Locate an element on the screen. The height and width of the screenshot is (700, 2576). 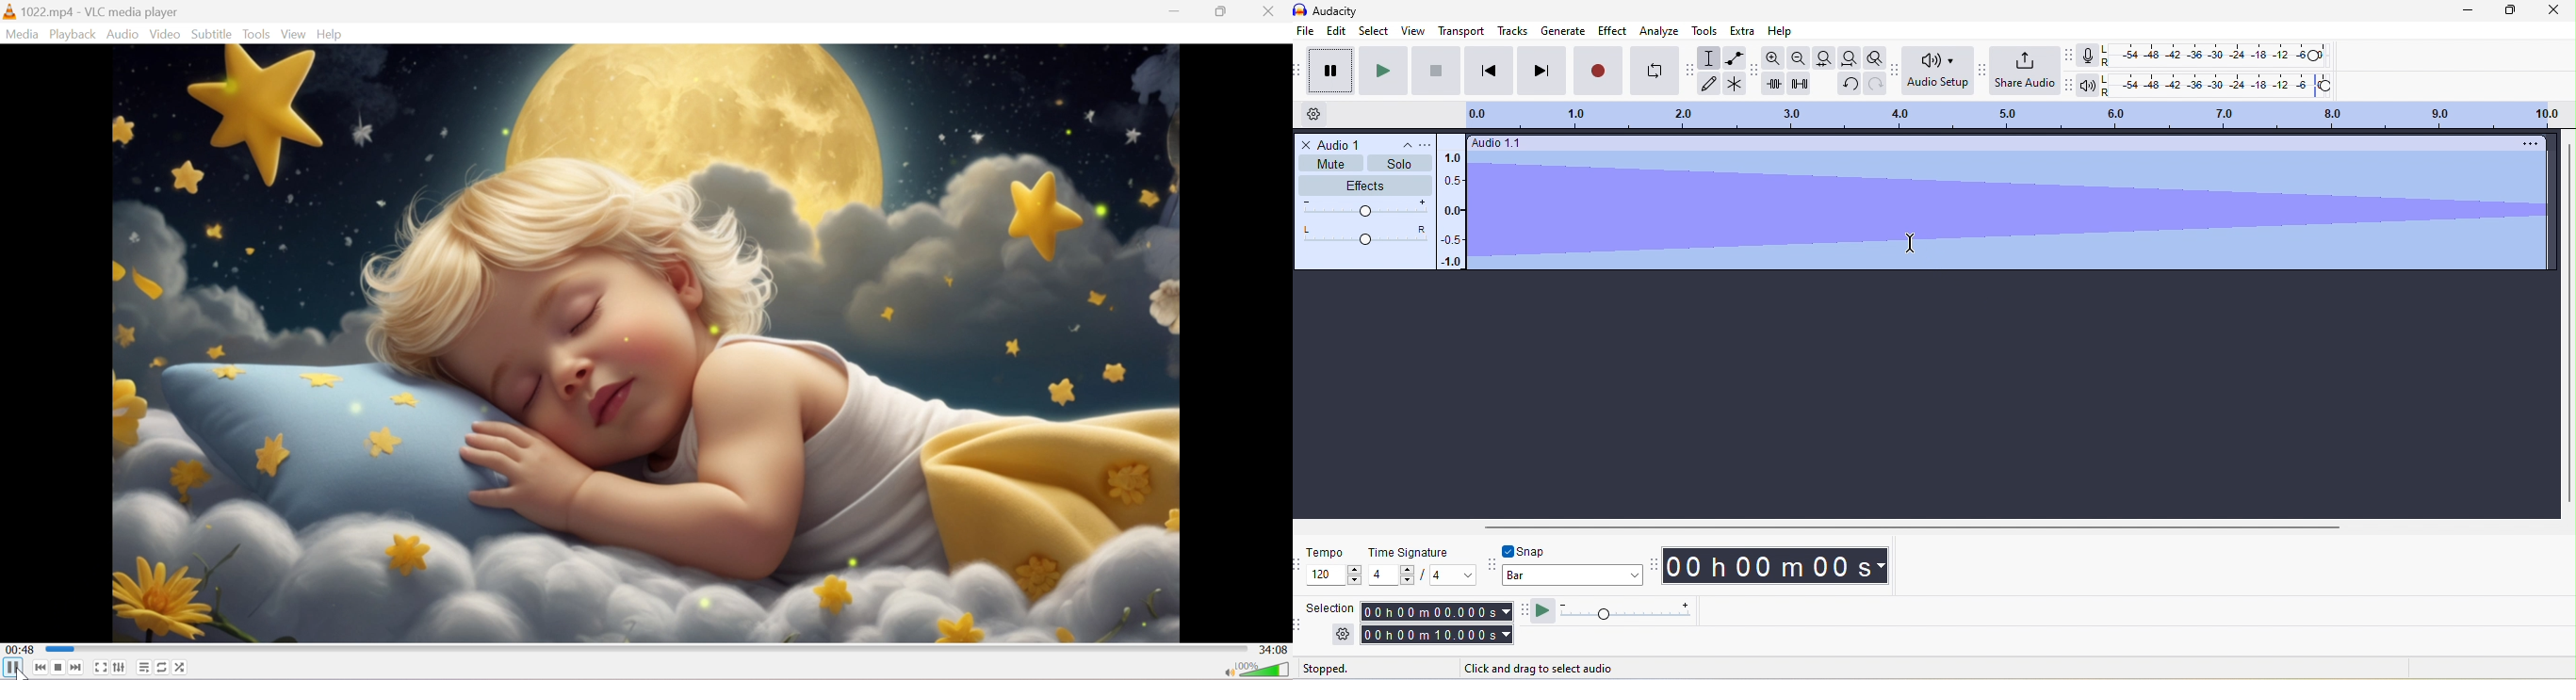
trim audio outside selection is located at coordinates (1773, 83).